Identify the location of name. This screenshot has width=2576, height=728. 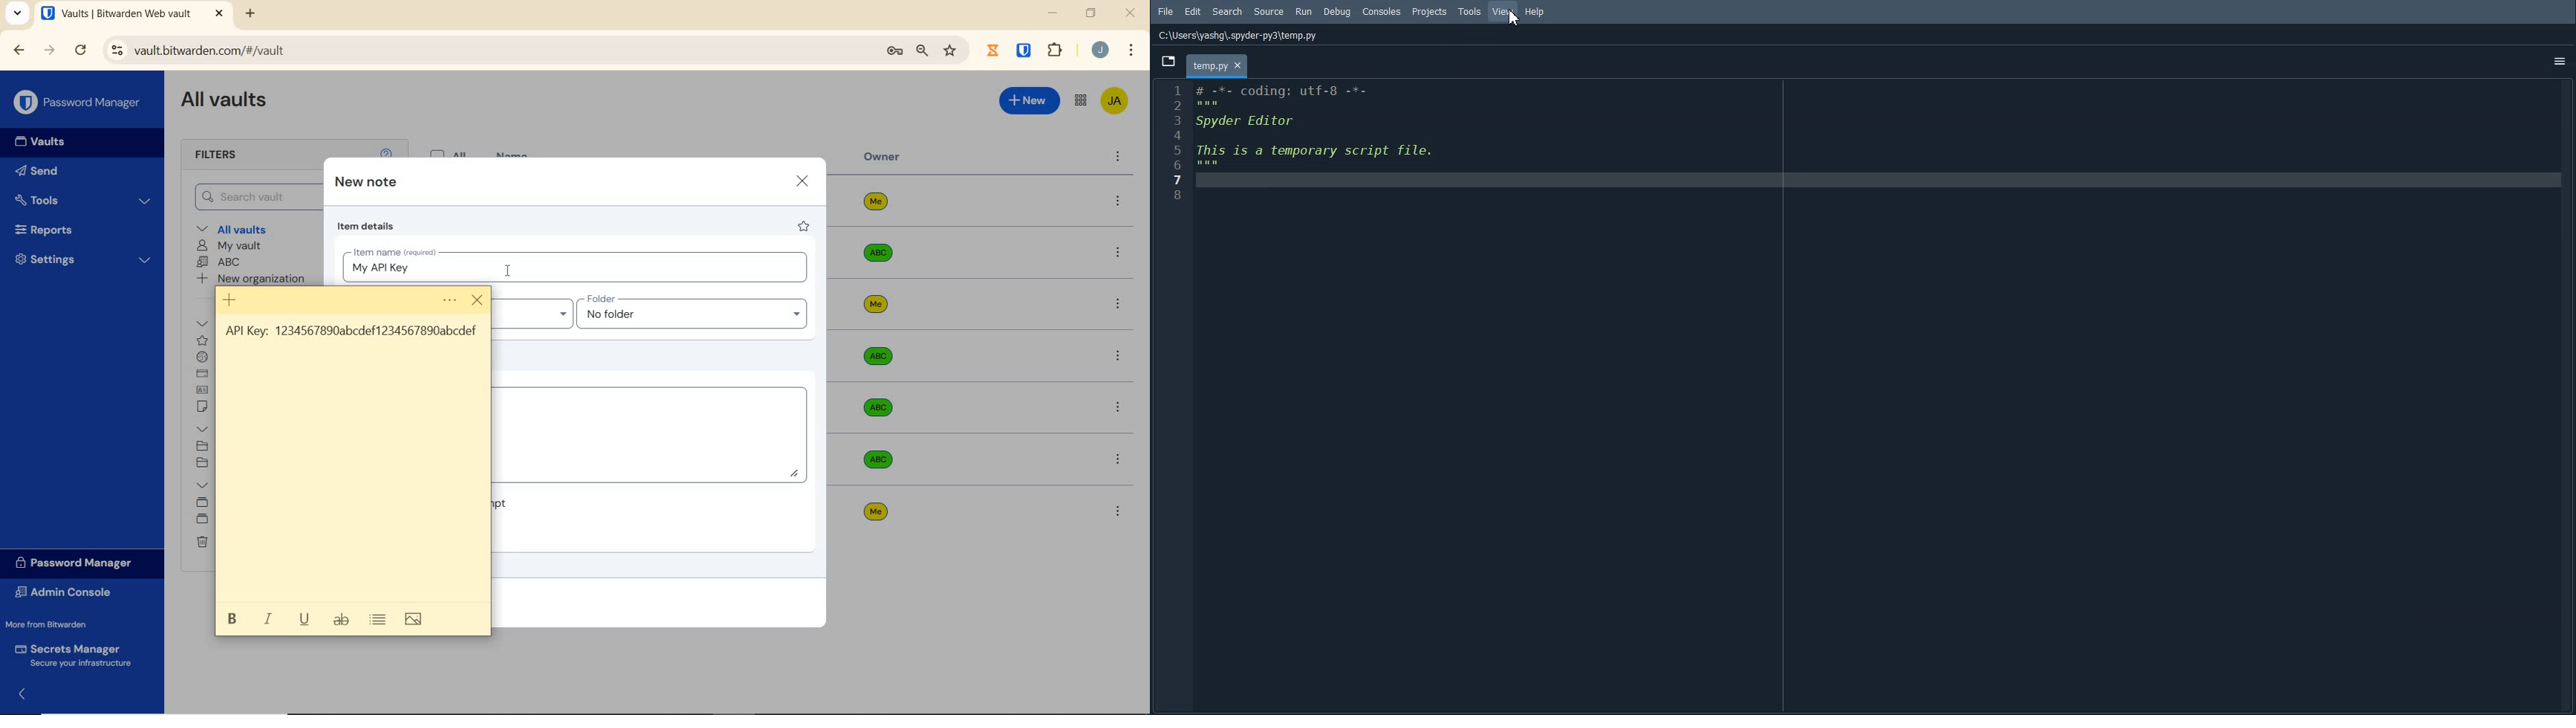
(514, 153).